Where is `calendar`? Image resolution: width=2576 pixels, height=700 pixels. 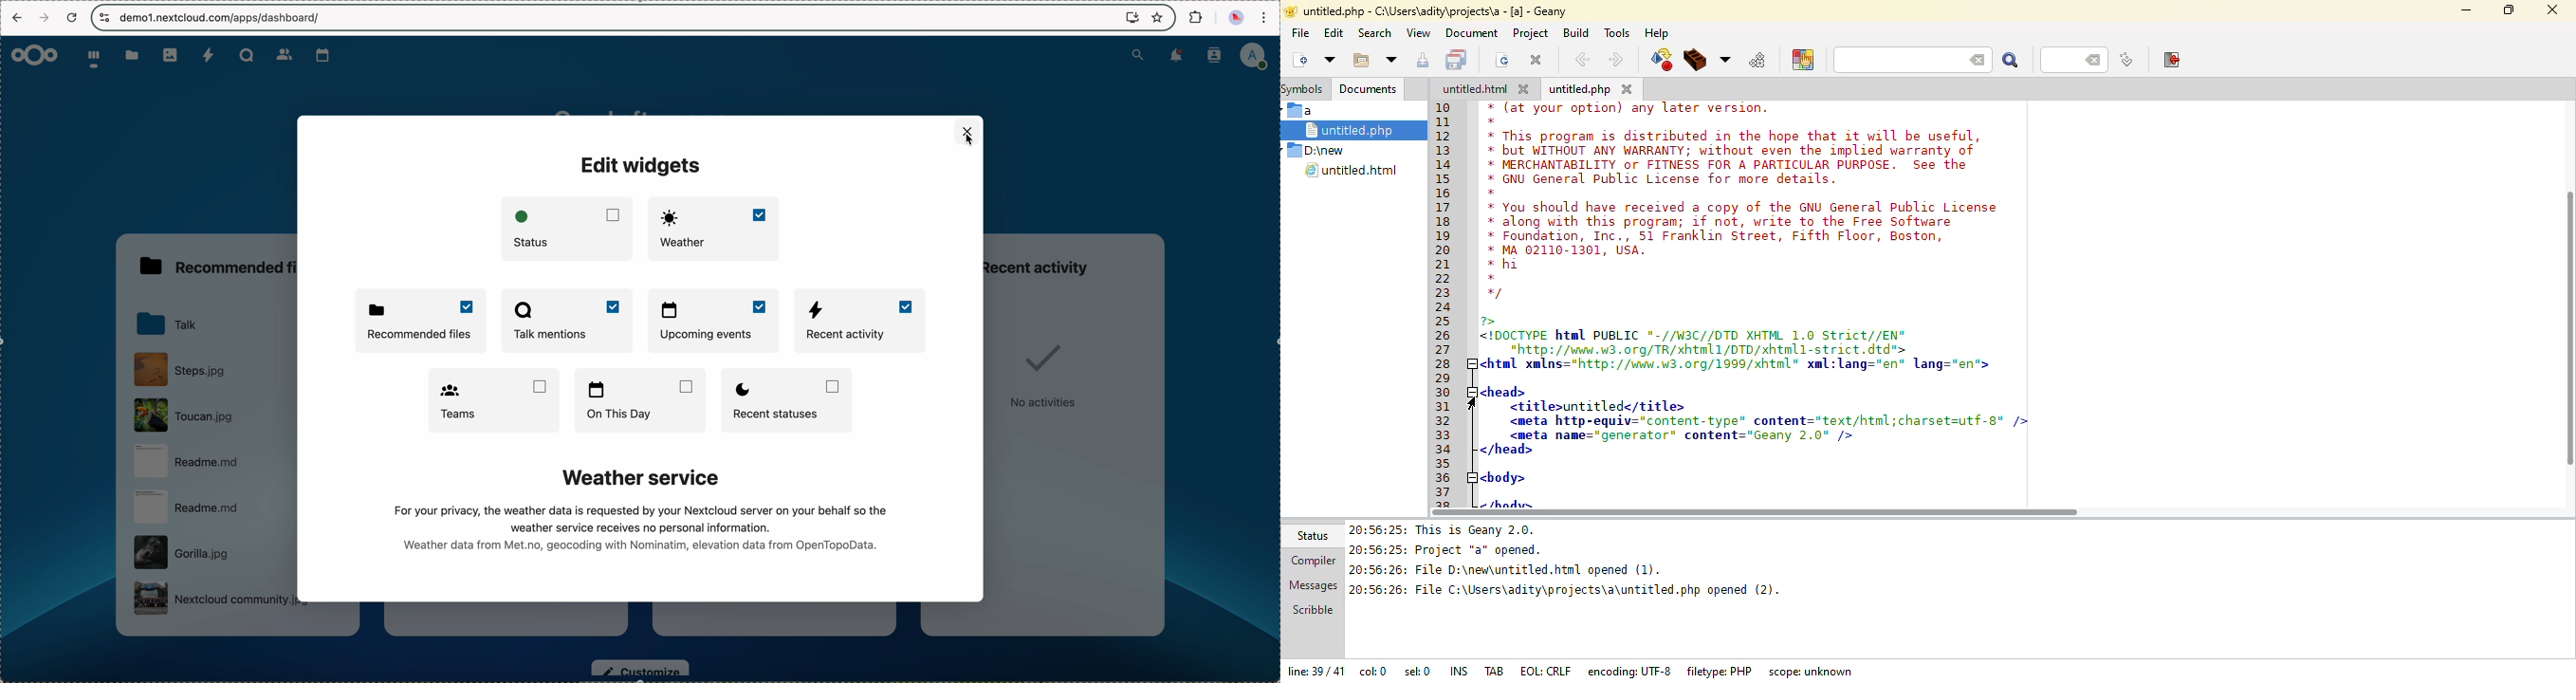 calendar is located at coordinates (322, 55).